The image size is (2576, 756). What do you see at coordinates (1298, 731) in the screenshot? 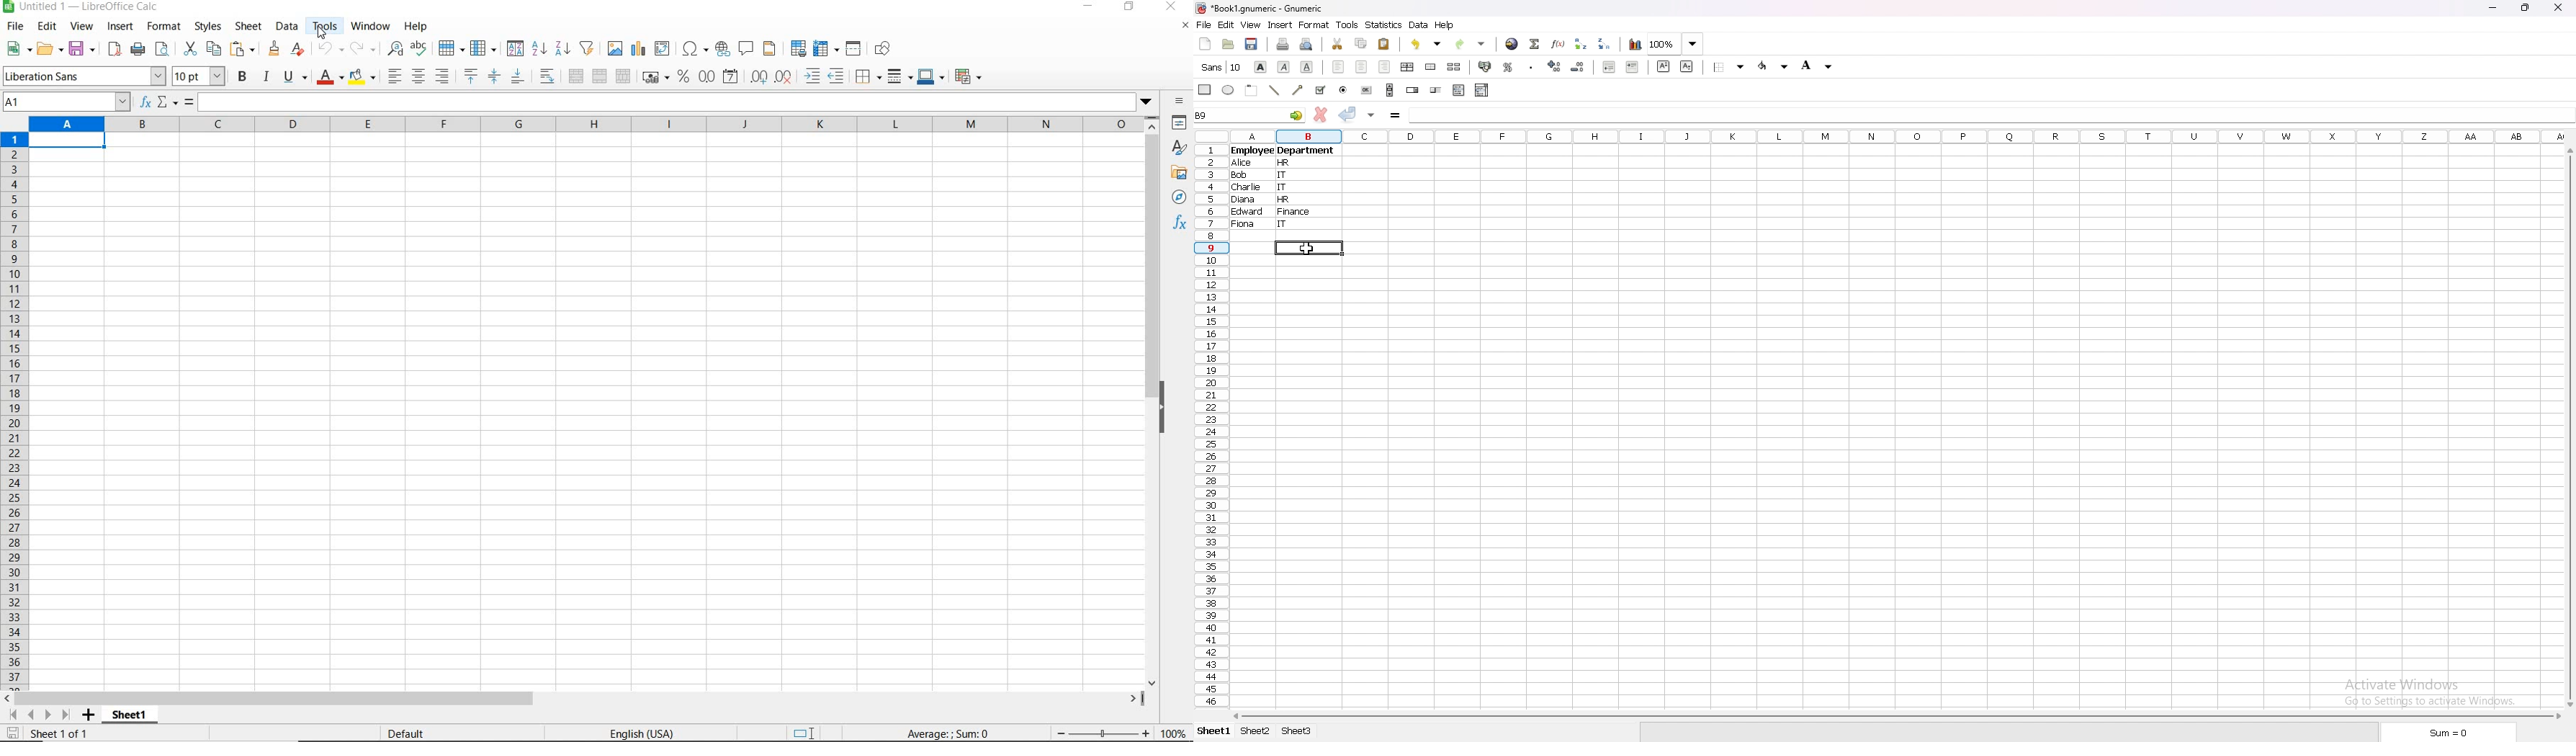
I see `sheet 3` at bounding box center [1298, 731].